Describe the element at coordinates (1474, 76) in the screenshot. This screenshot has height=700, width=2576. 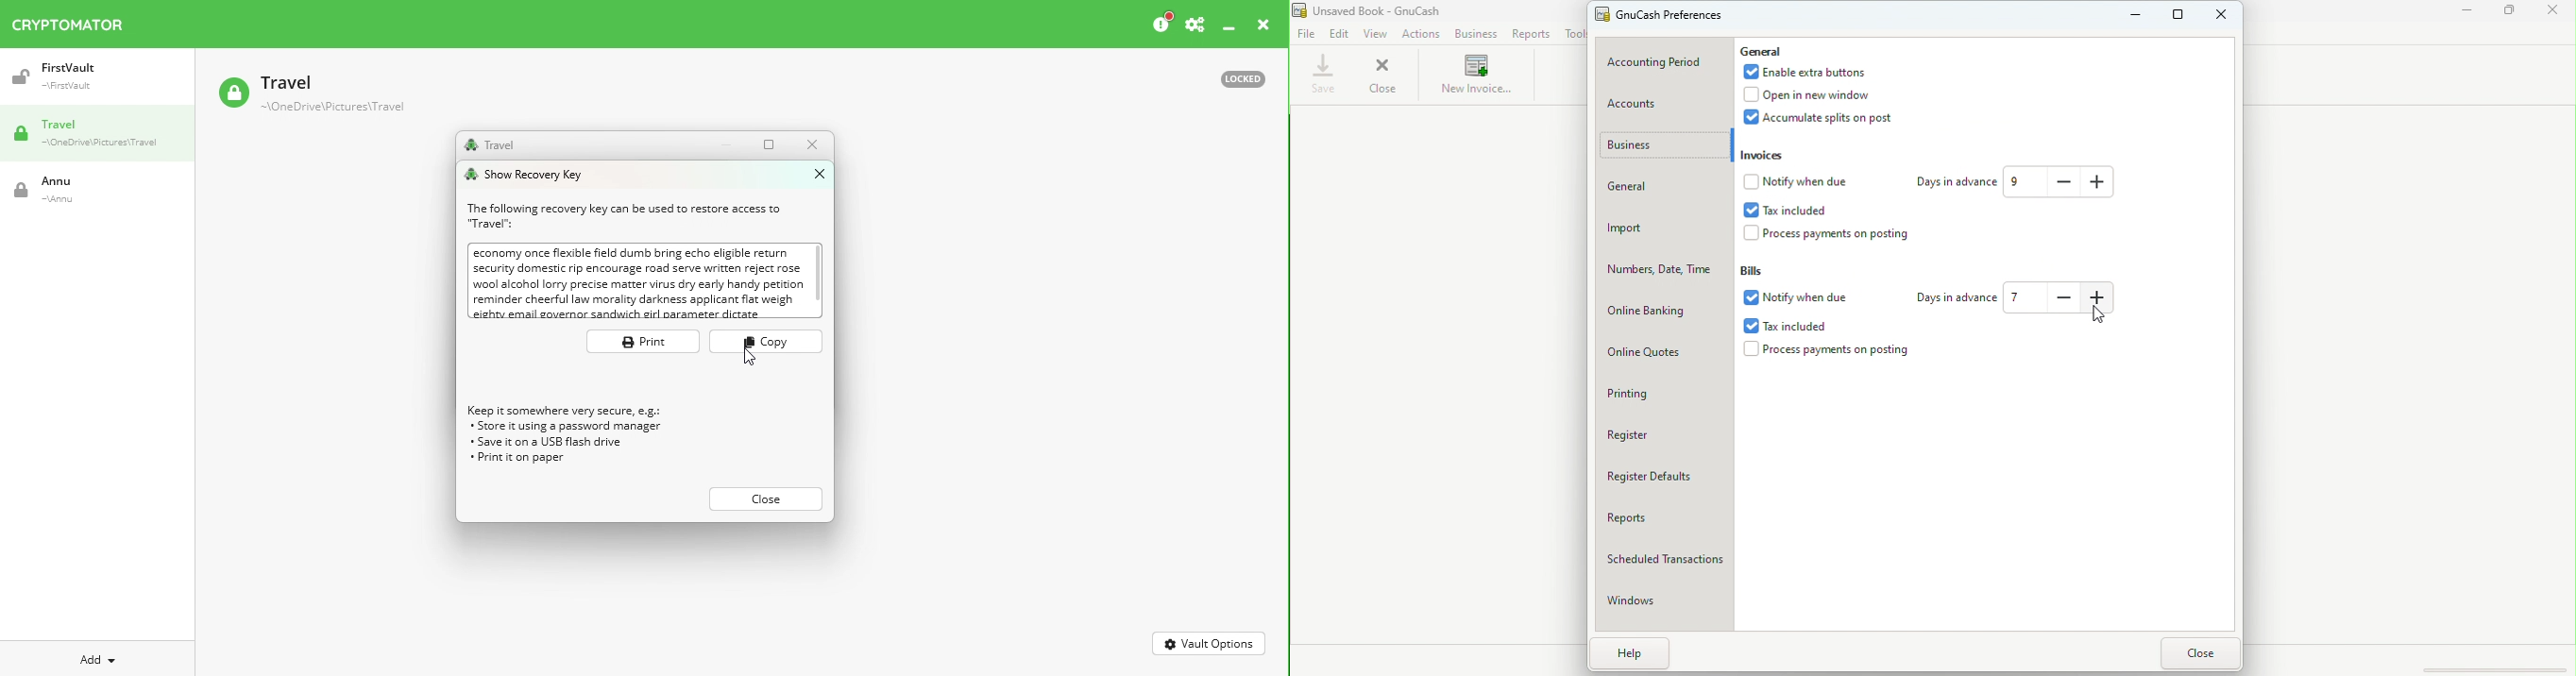
I see `New invoice` at that location.